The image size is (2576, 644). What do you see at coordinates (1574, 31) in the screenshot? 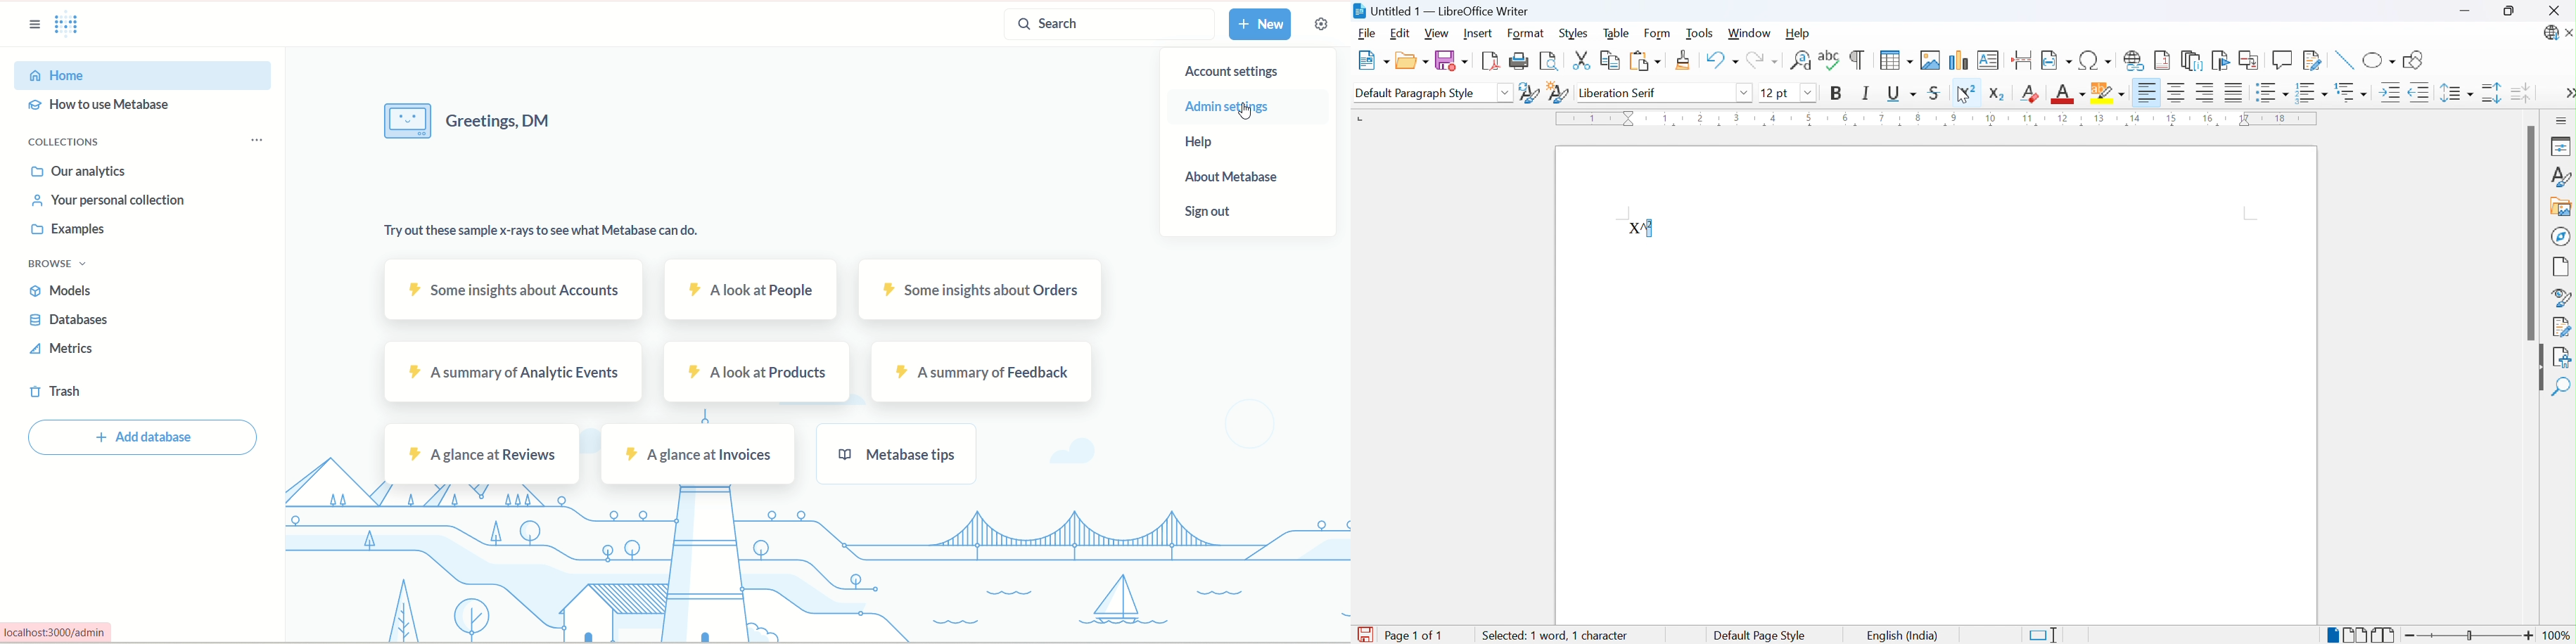
I see `Styles` at bounding box center [1574, 31].